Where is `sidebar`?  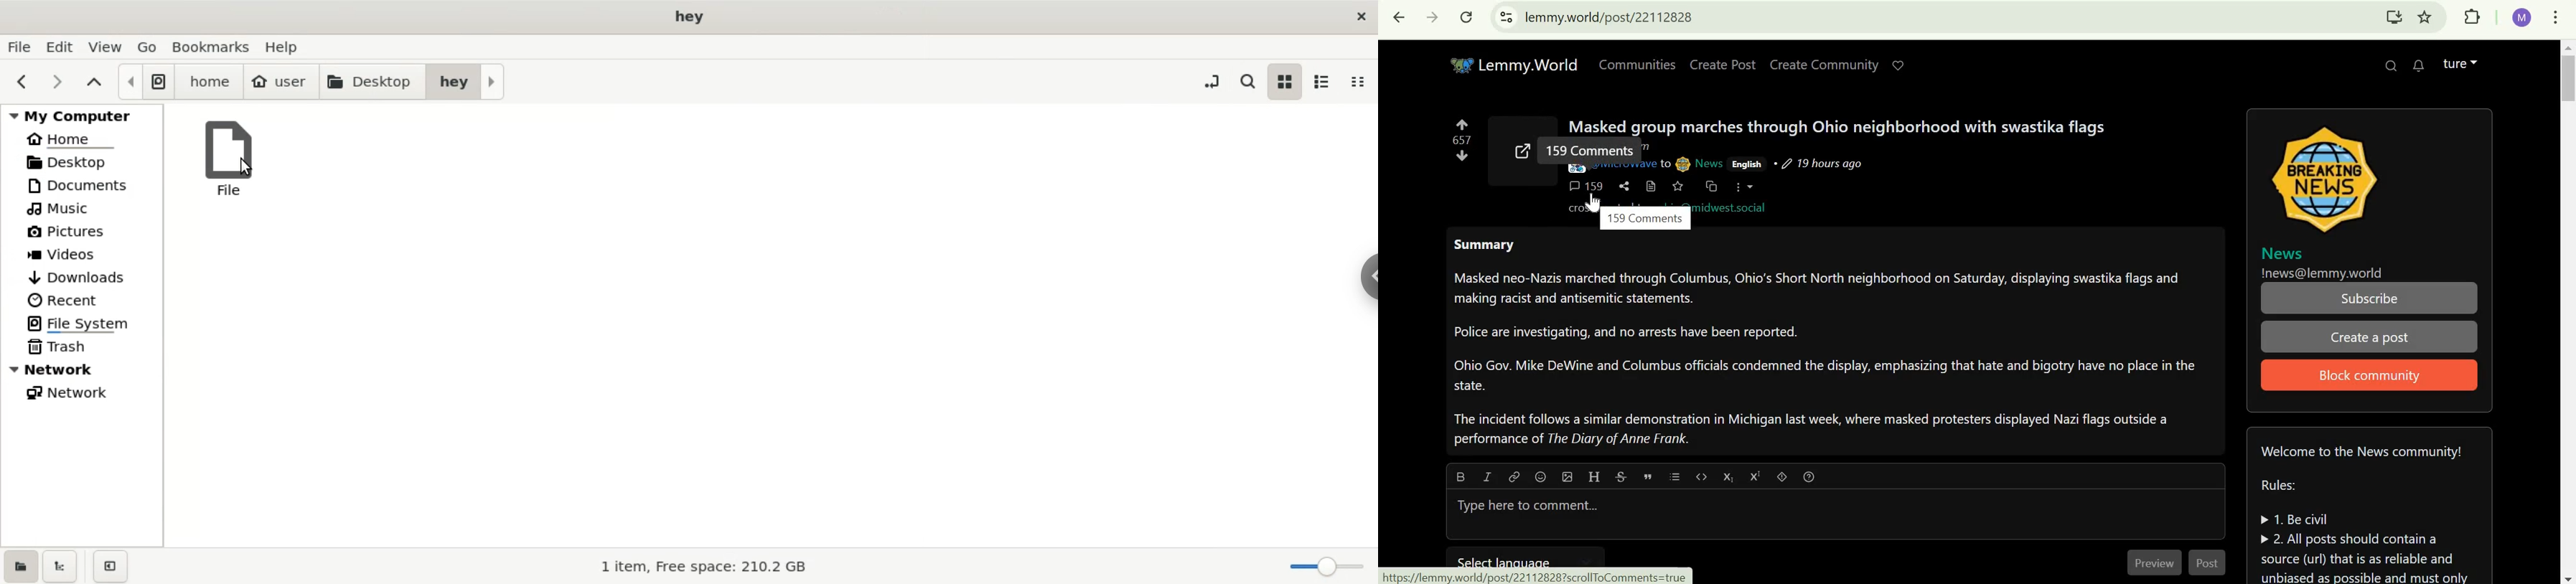
sidebar is located at coordinates (1369, 278).